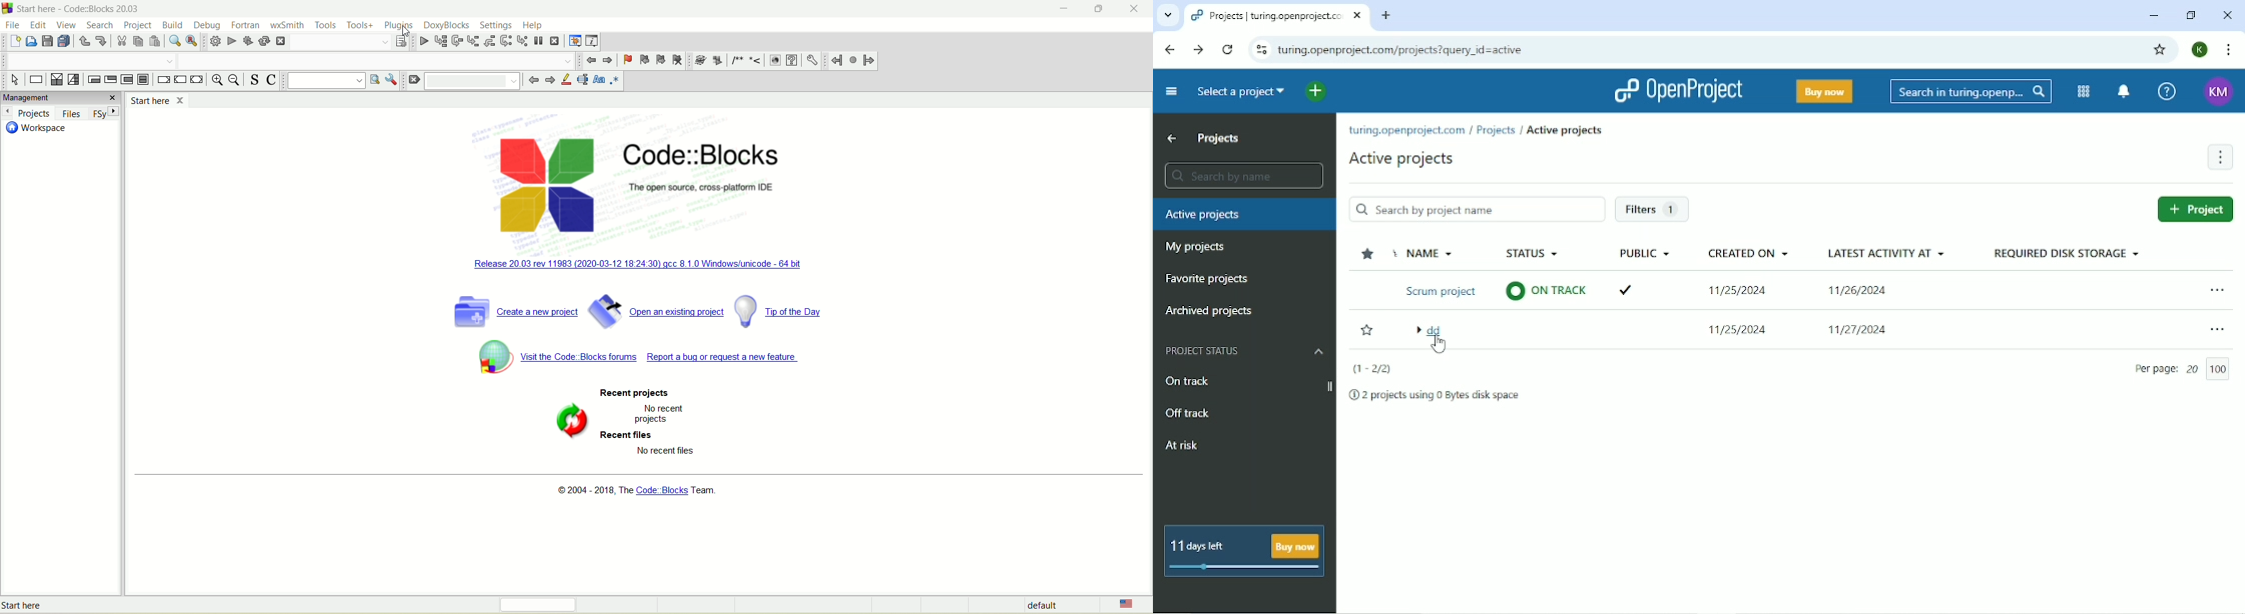 The height and width of the screenshot is (616, 2268). Describe the element at coordinates (660, 58) in the screenshot. I see `next bookmark` at that location.